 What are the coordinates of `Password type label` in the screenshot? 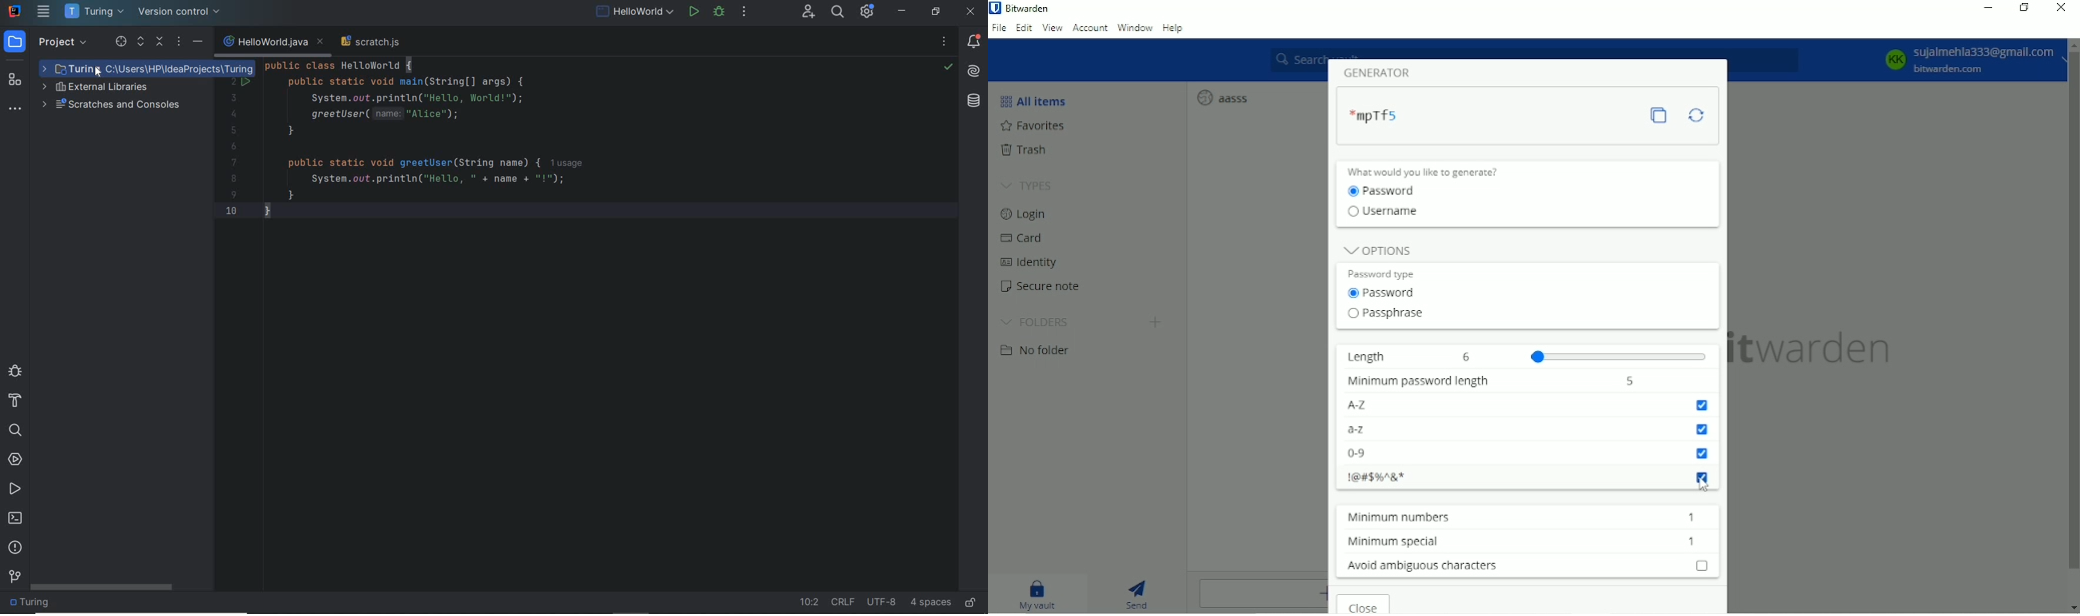 It's located at (1385, 273).